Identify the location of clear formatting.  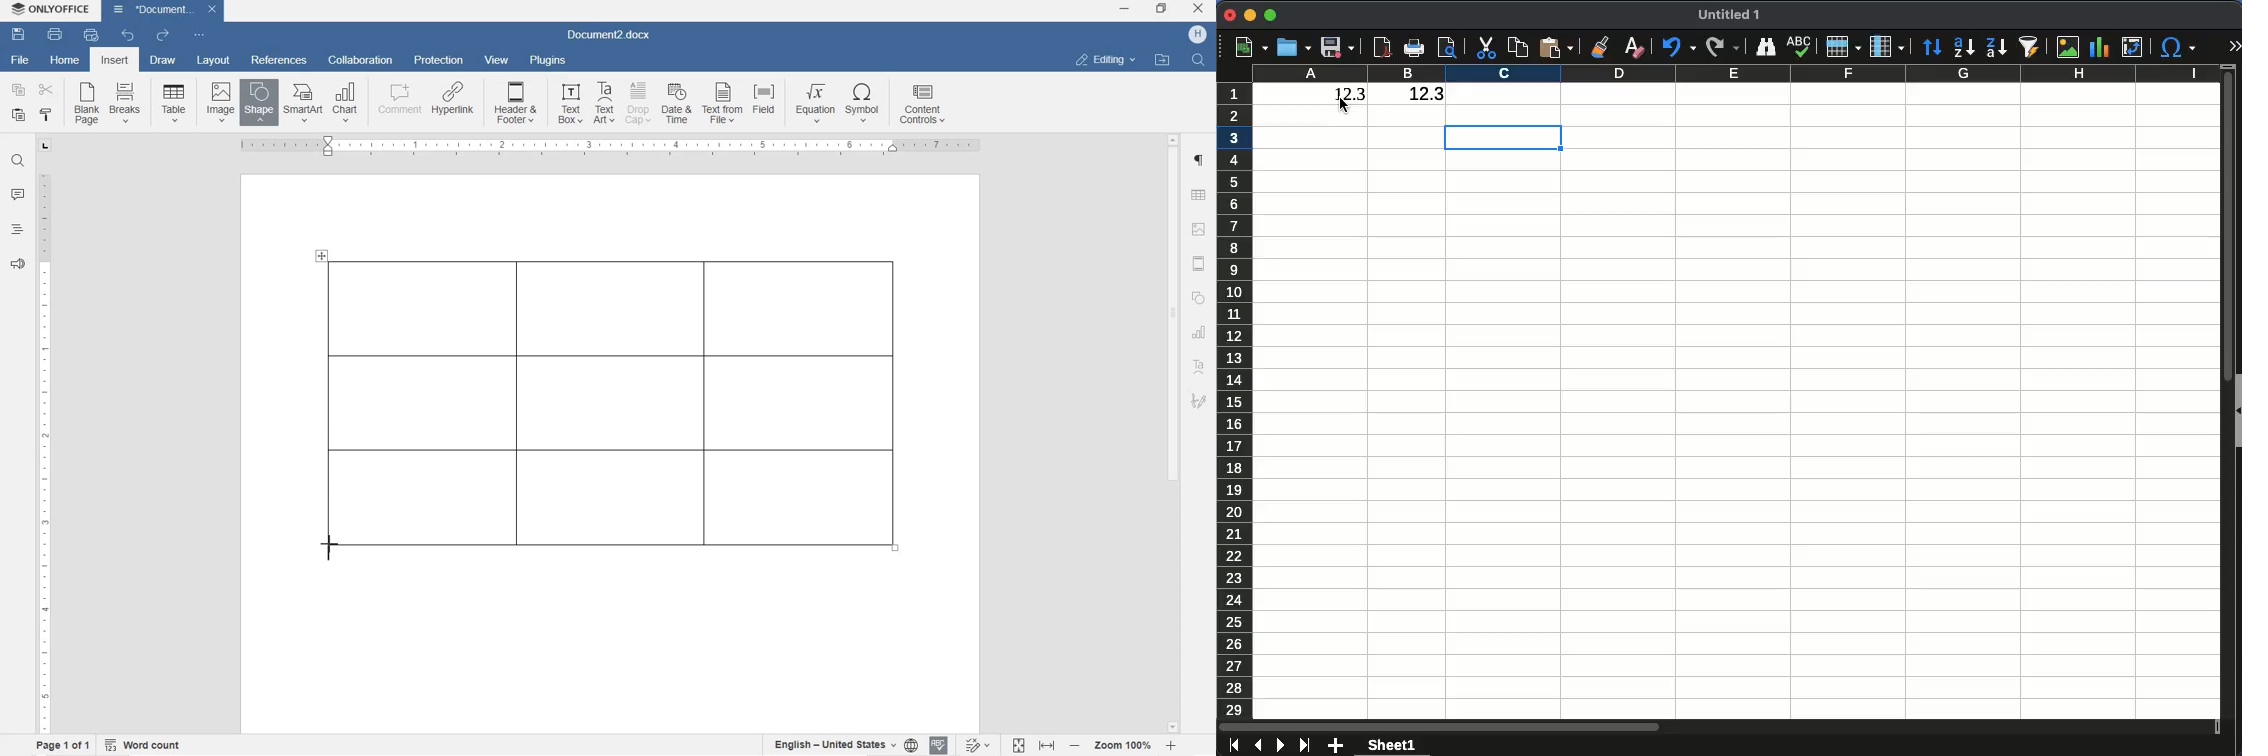
(1633, 50).